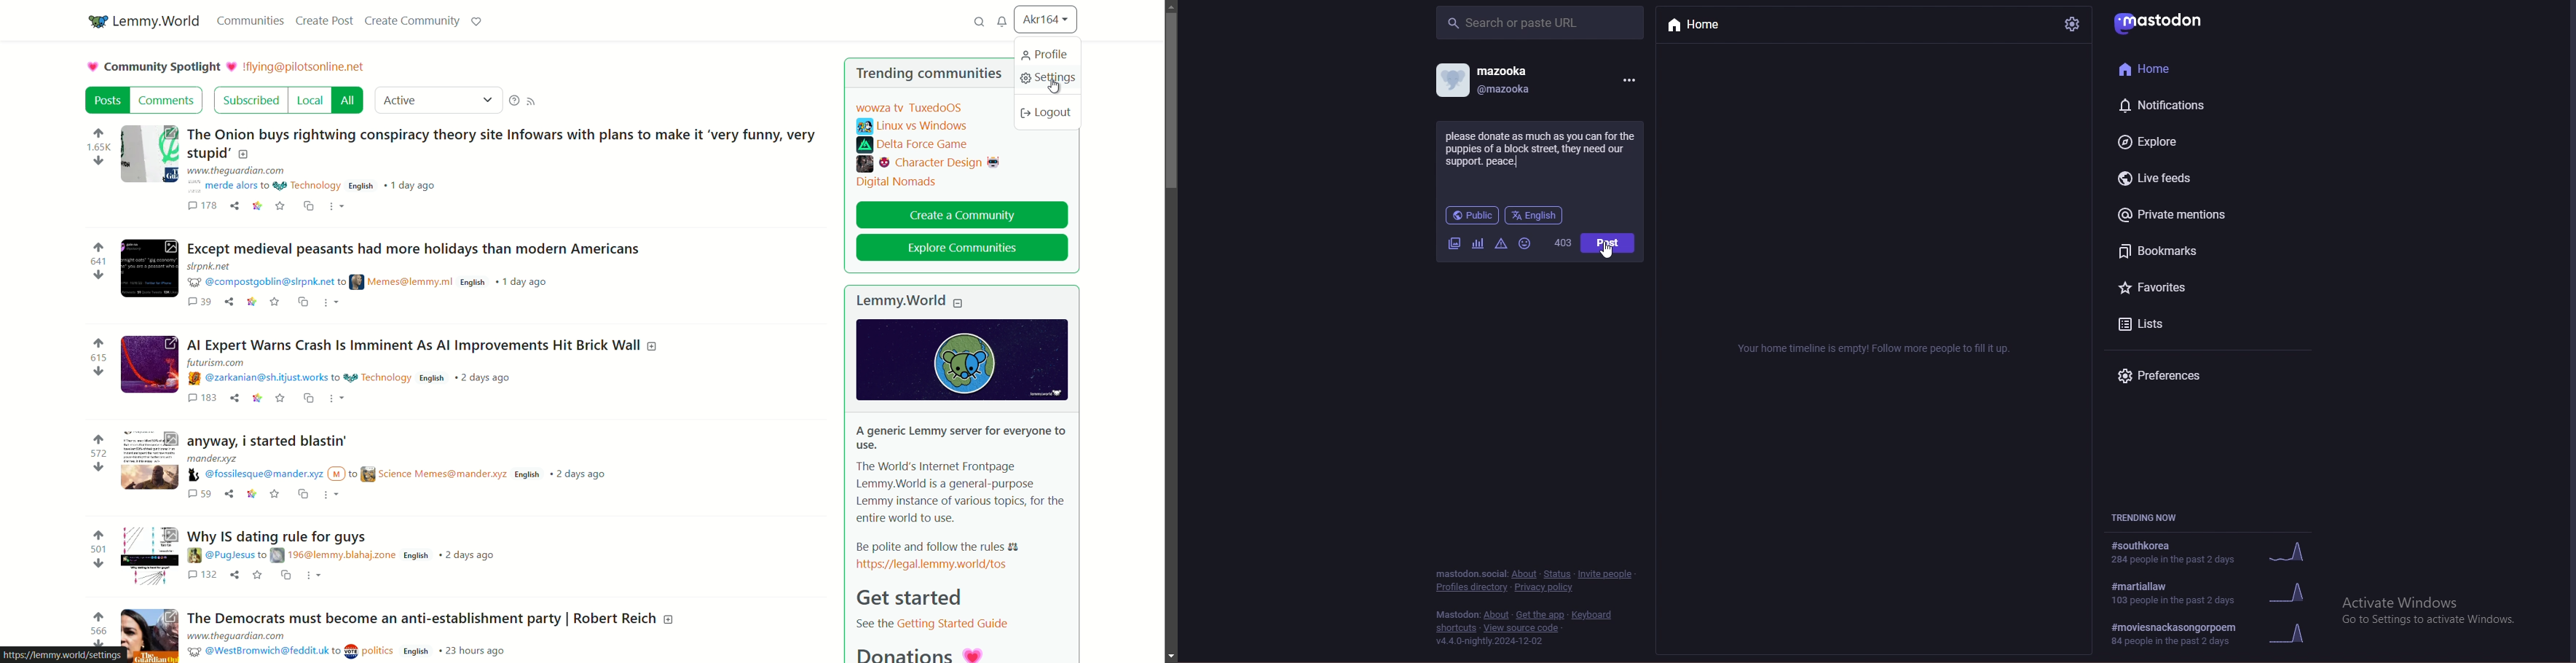  I want to click on number of votes, so click(100, 148).